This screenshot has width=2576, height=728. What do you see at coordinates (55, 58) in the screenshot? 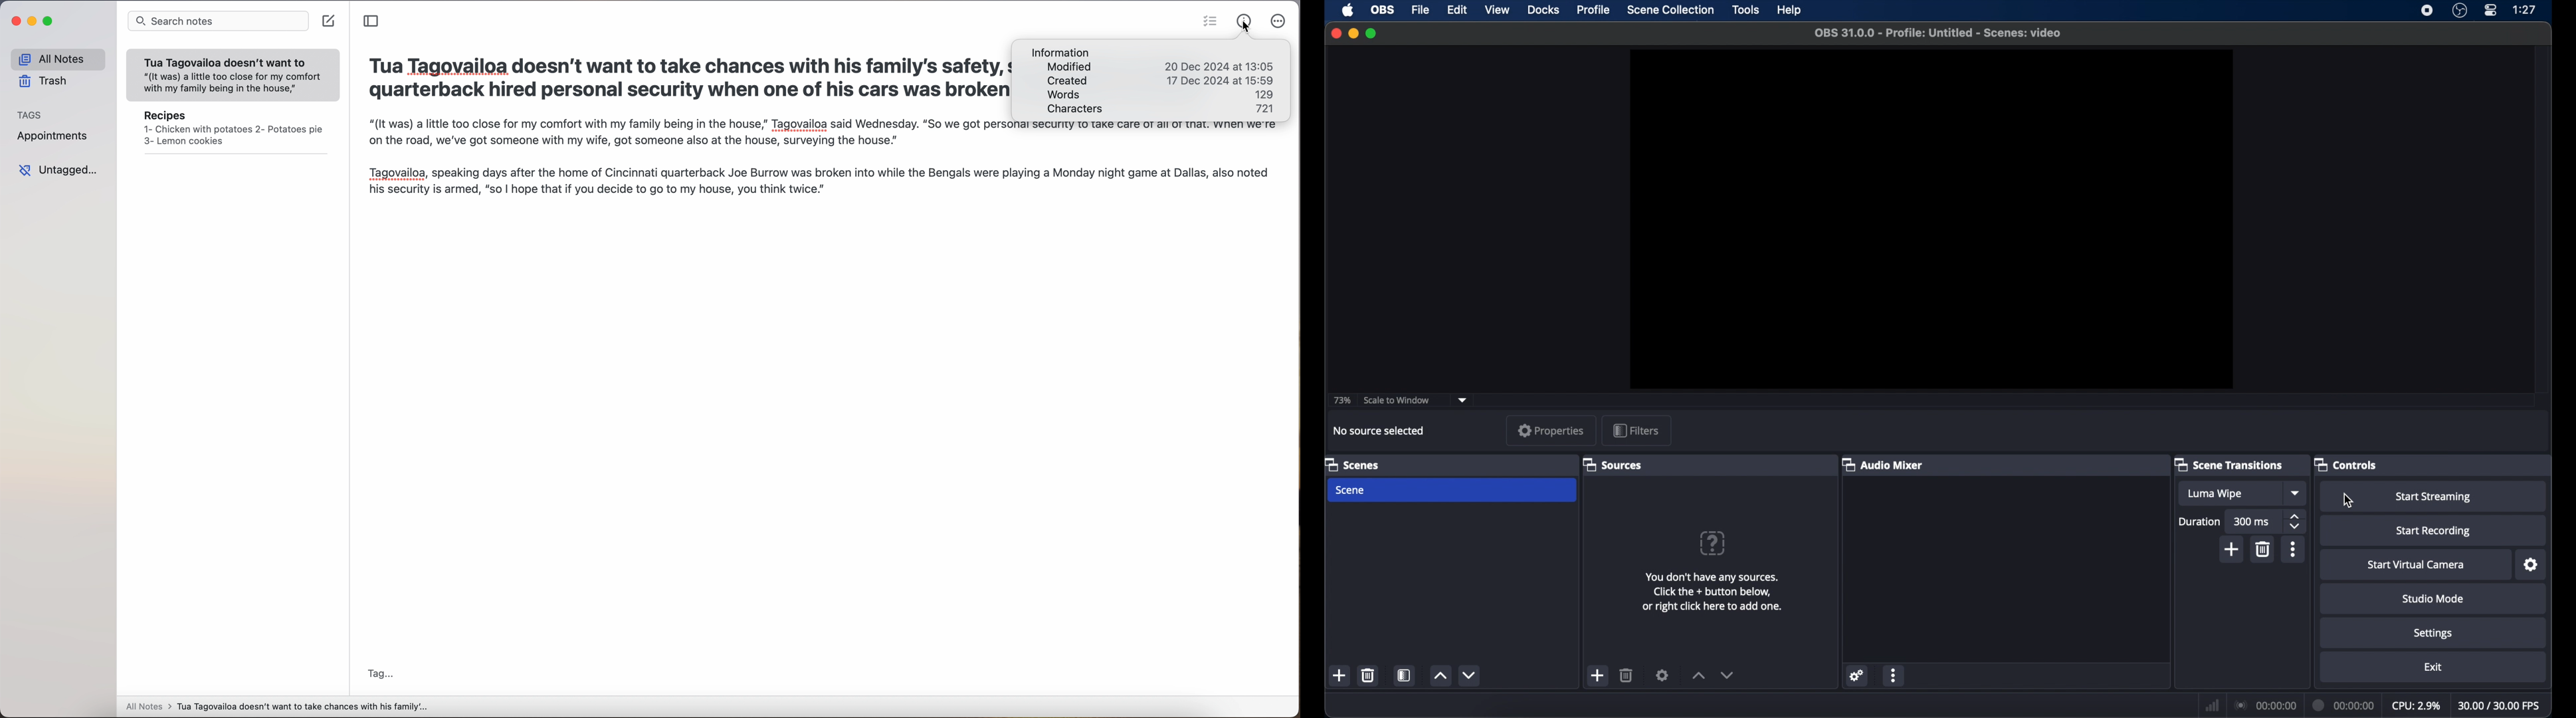
I see `all notes` at bounding box center [55, 58].